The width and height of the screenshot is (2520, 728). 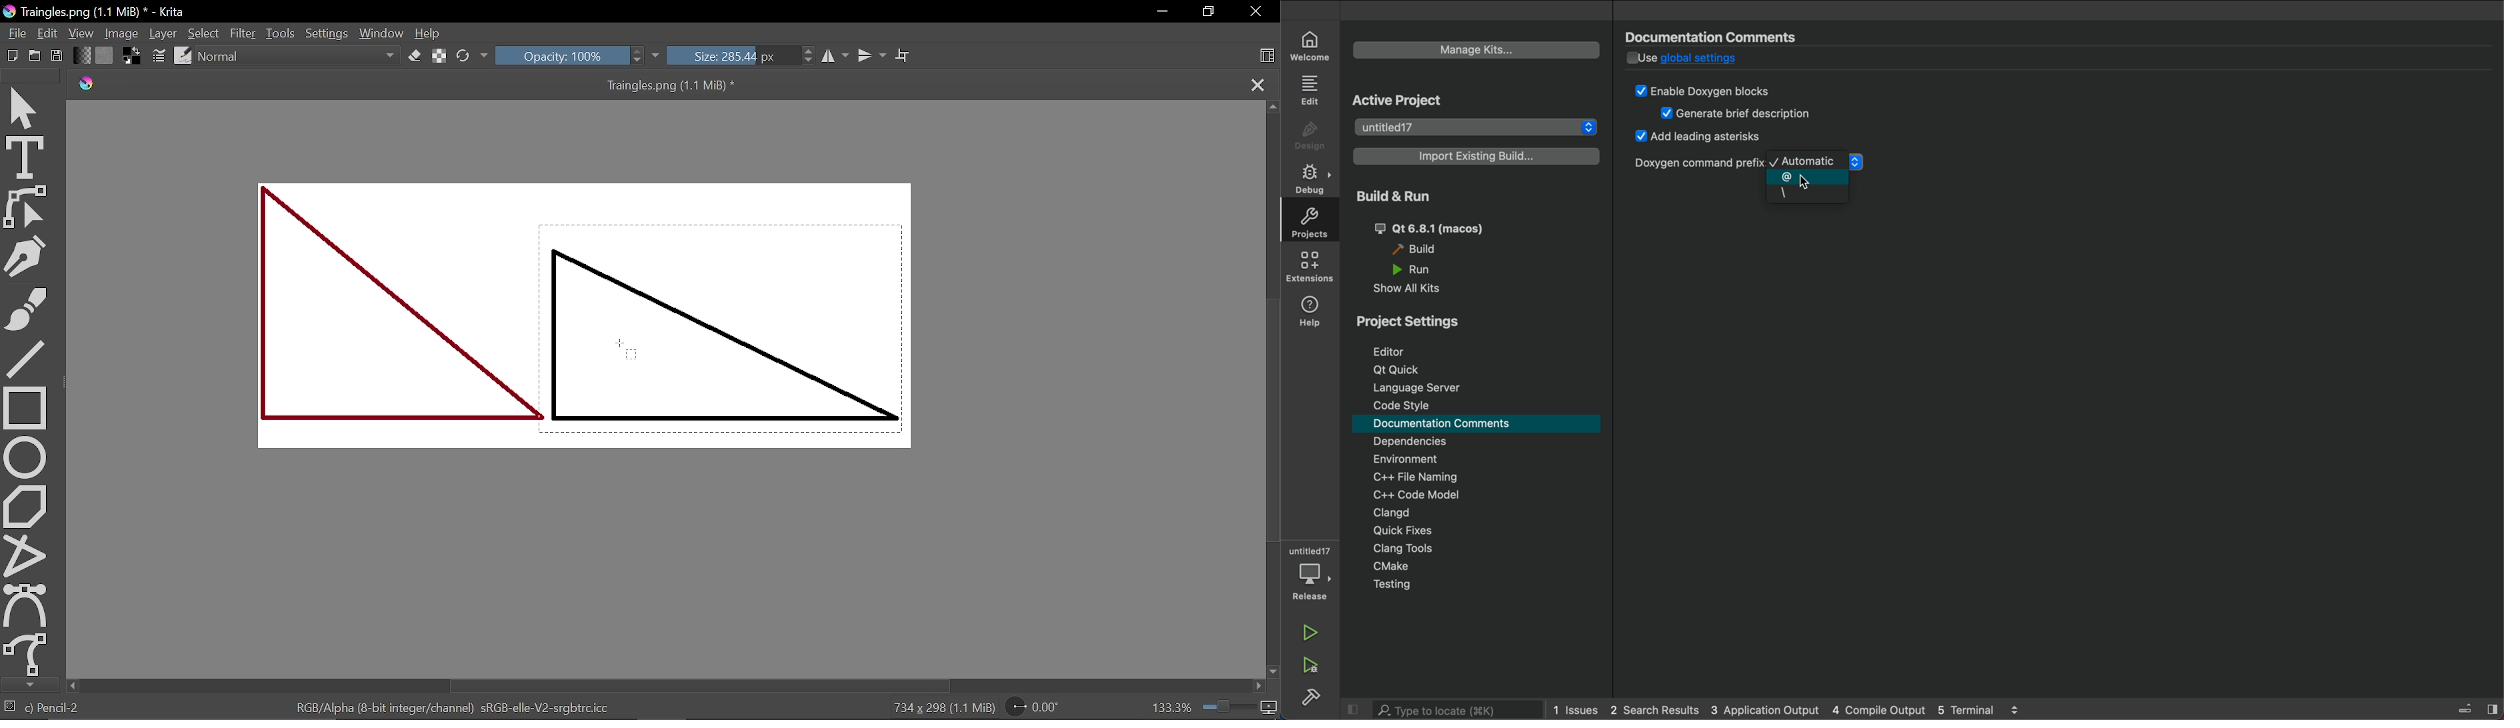 I want to click on Two triangles, so click(x=580, y=317).